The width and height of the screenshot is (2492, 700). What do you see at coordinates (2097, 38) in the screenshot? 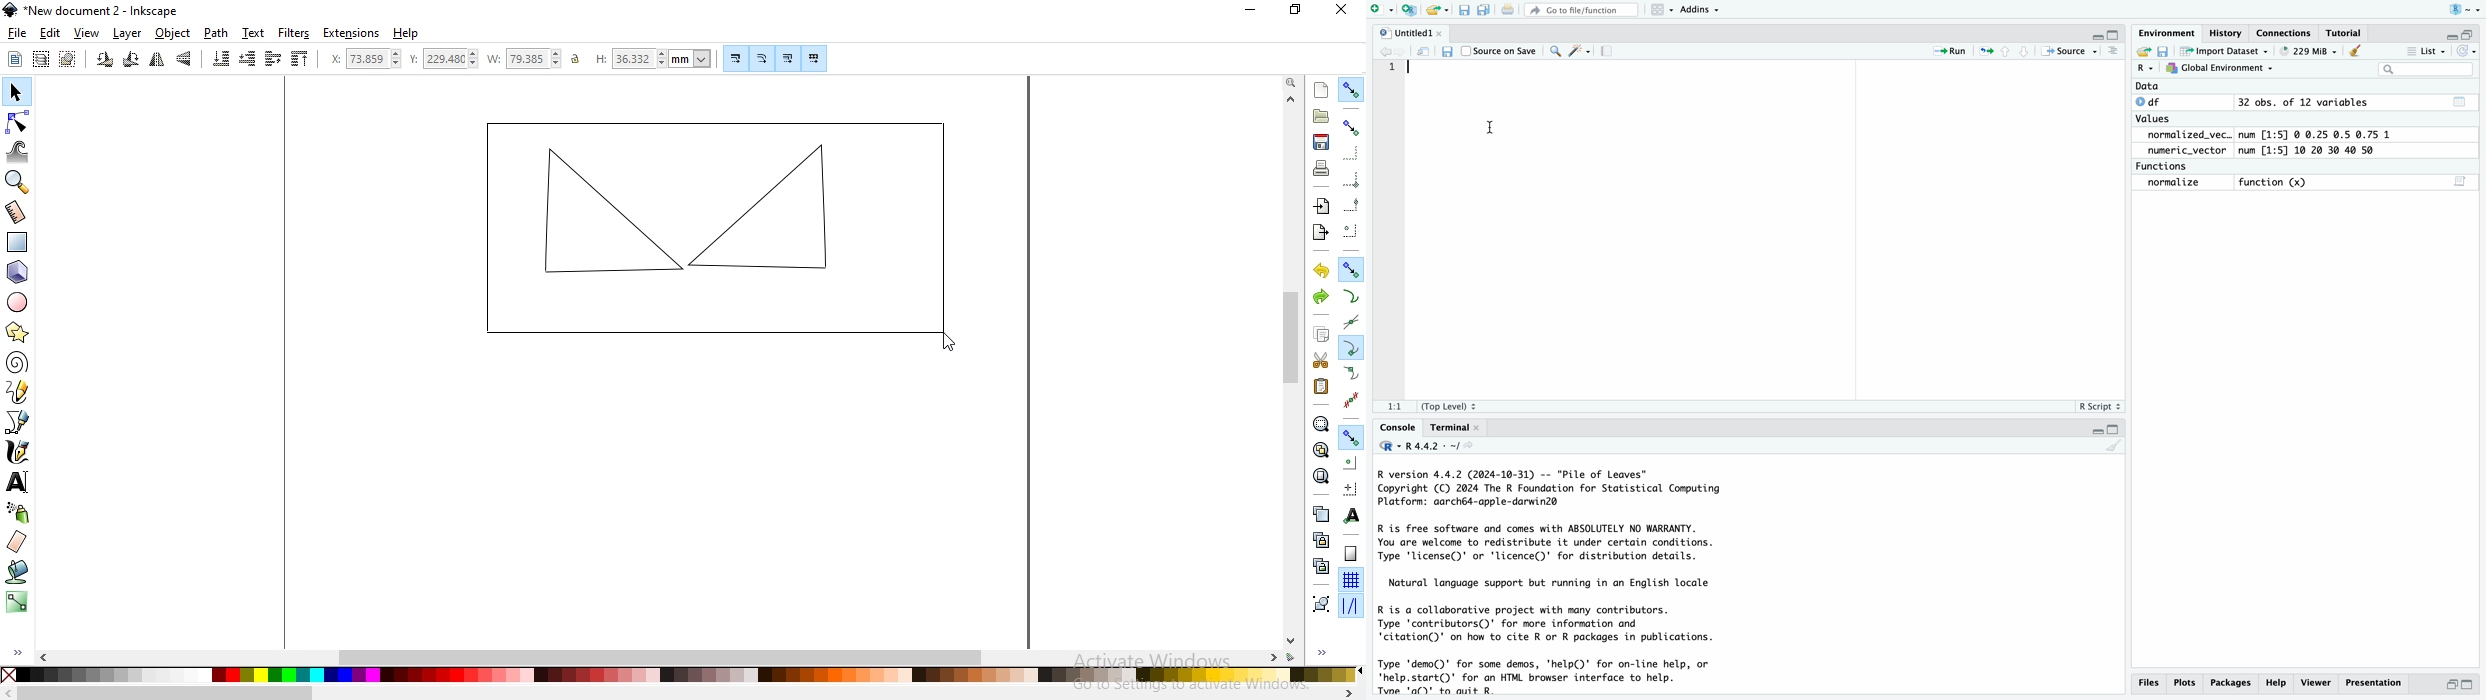
I see `minimize` at bounding box center [2097, 38].